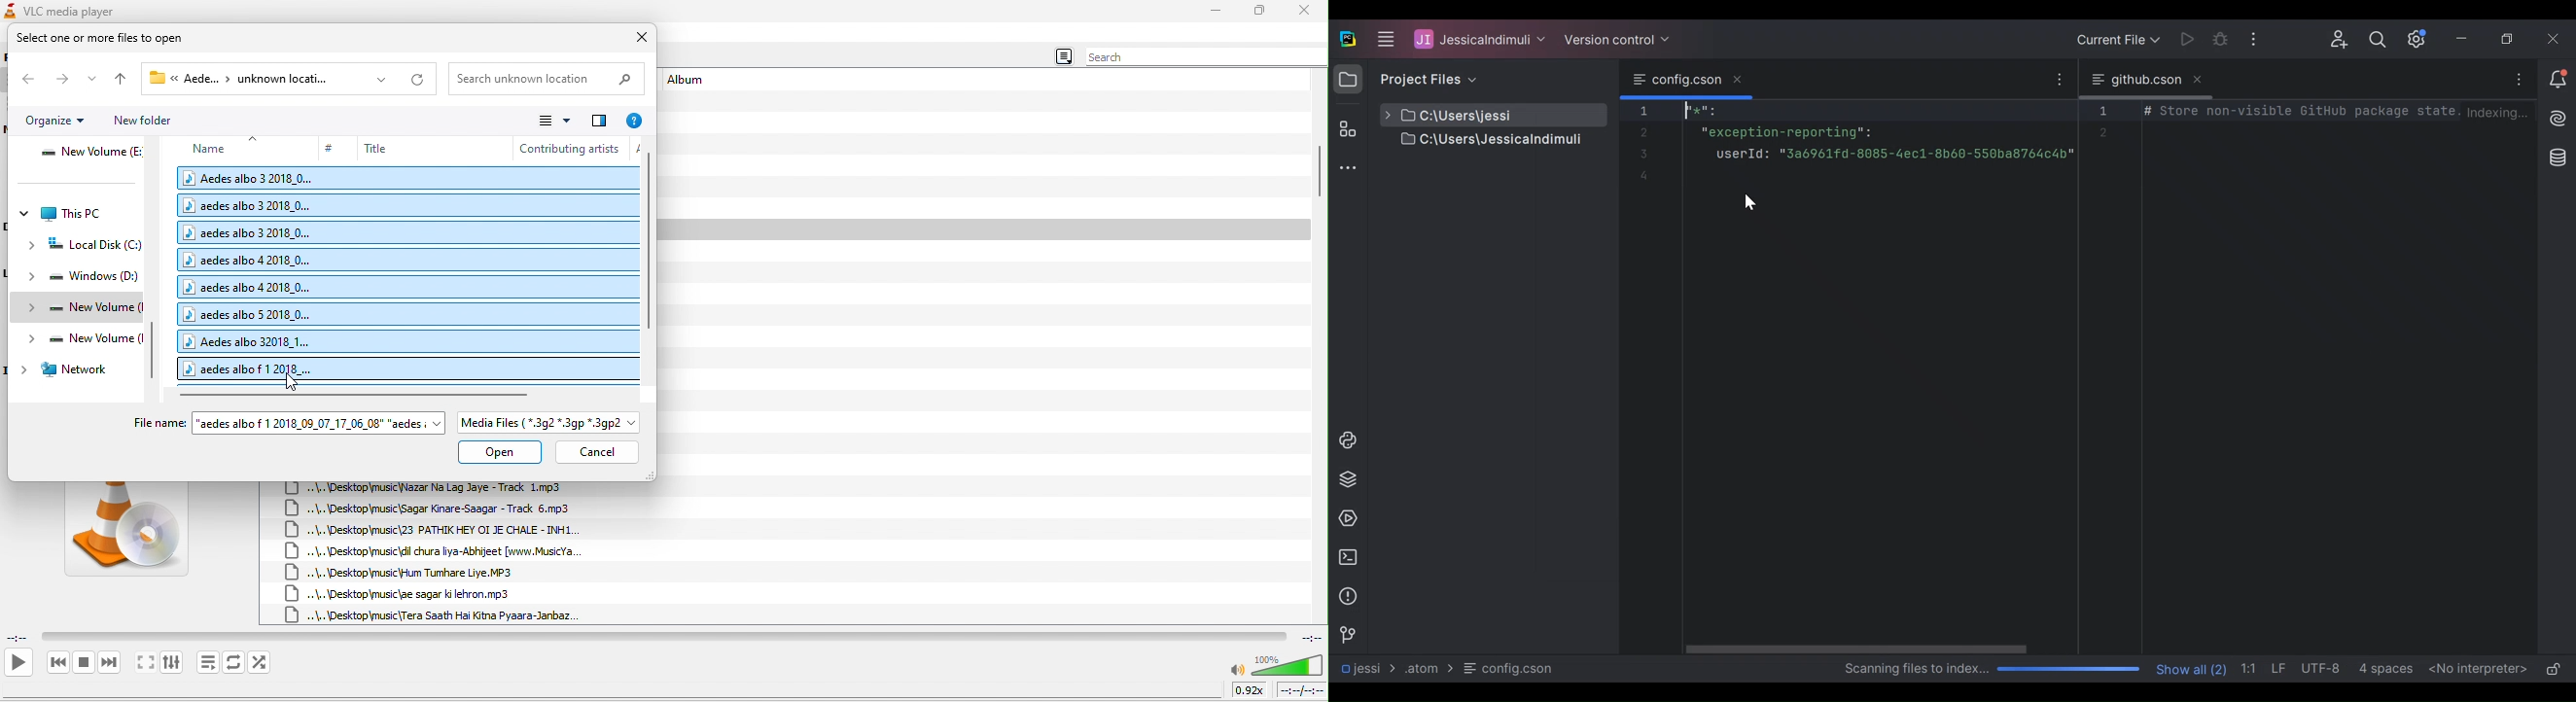 Image resolution: width=2576 pixels, height=728 pixels. What do you see at coordinates (2147, 81) in the screenshot?
I see `Tab` at bounding box center [2147, 81].